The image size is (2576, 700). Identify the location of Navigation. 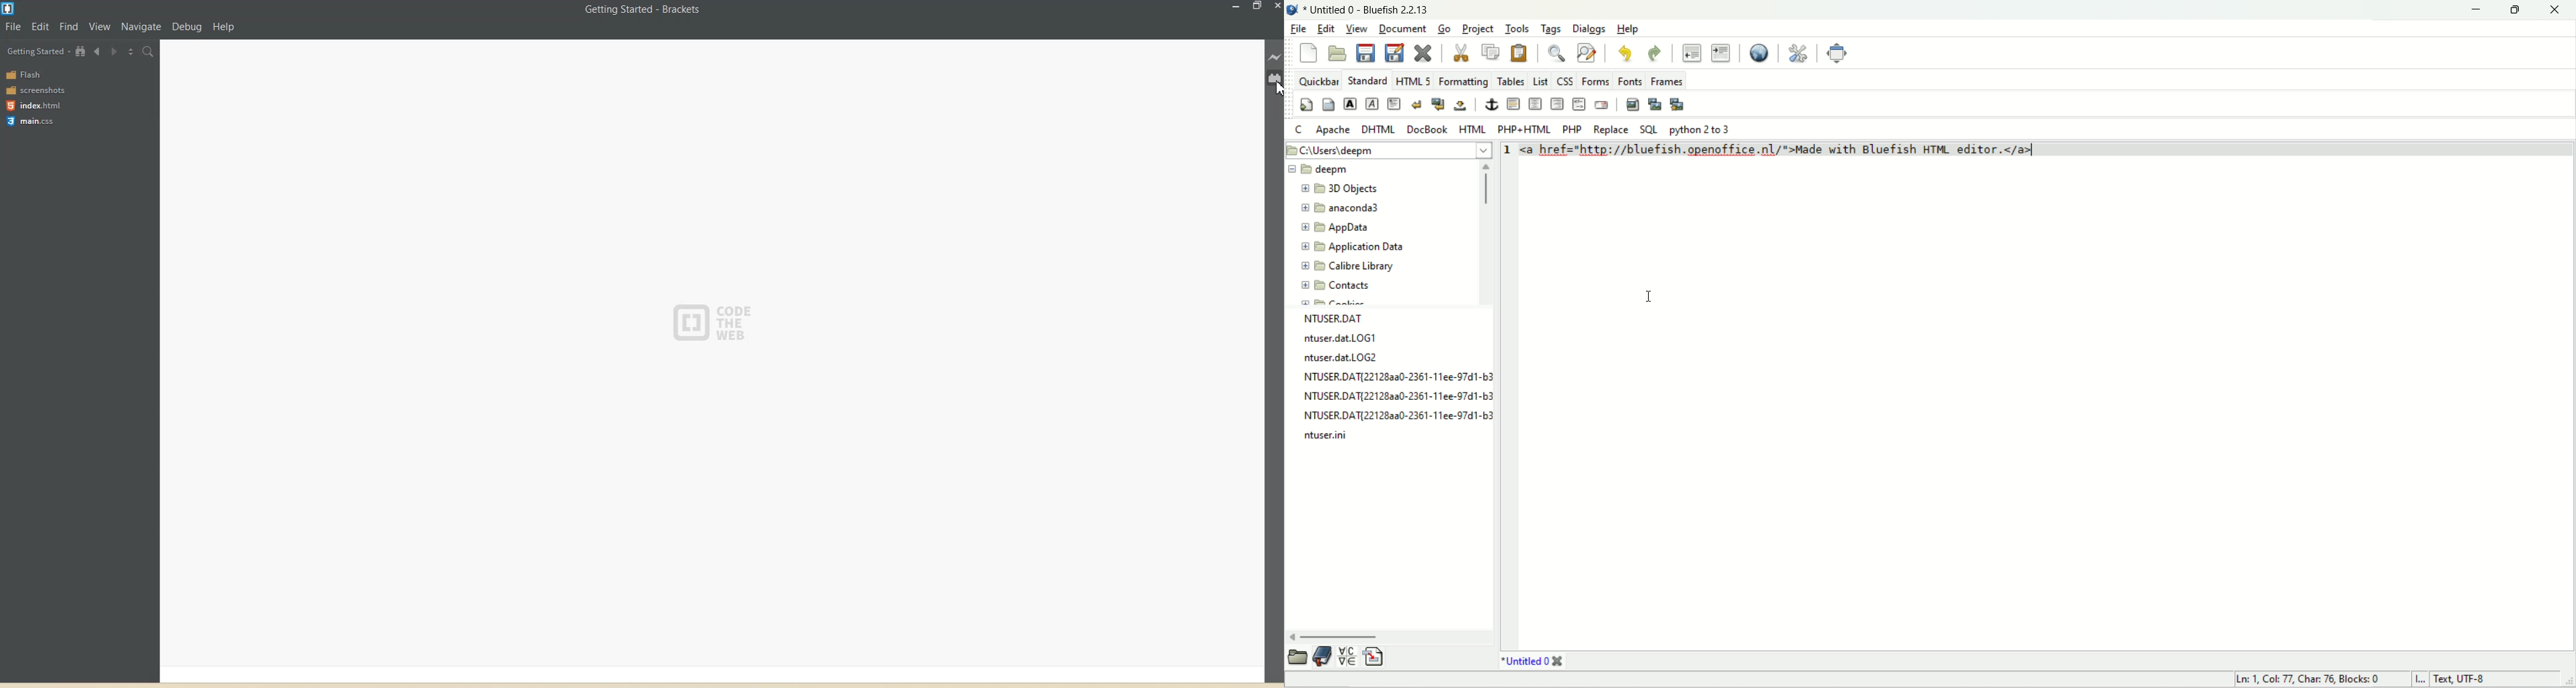
(140, 27).